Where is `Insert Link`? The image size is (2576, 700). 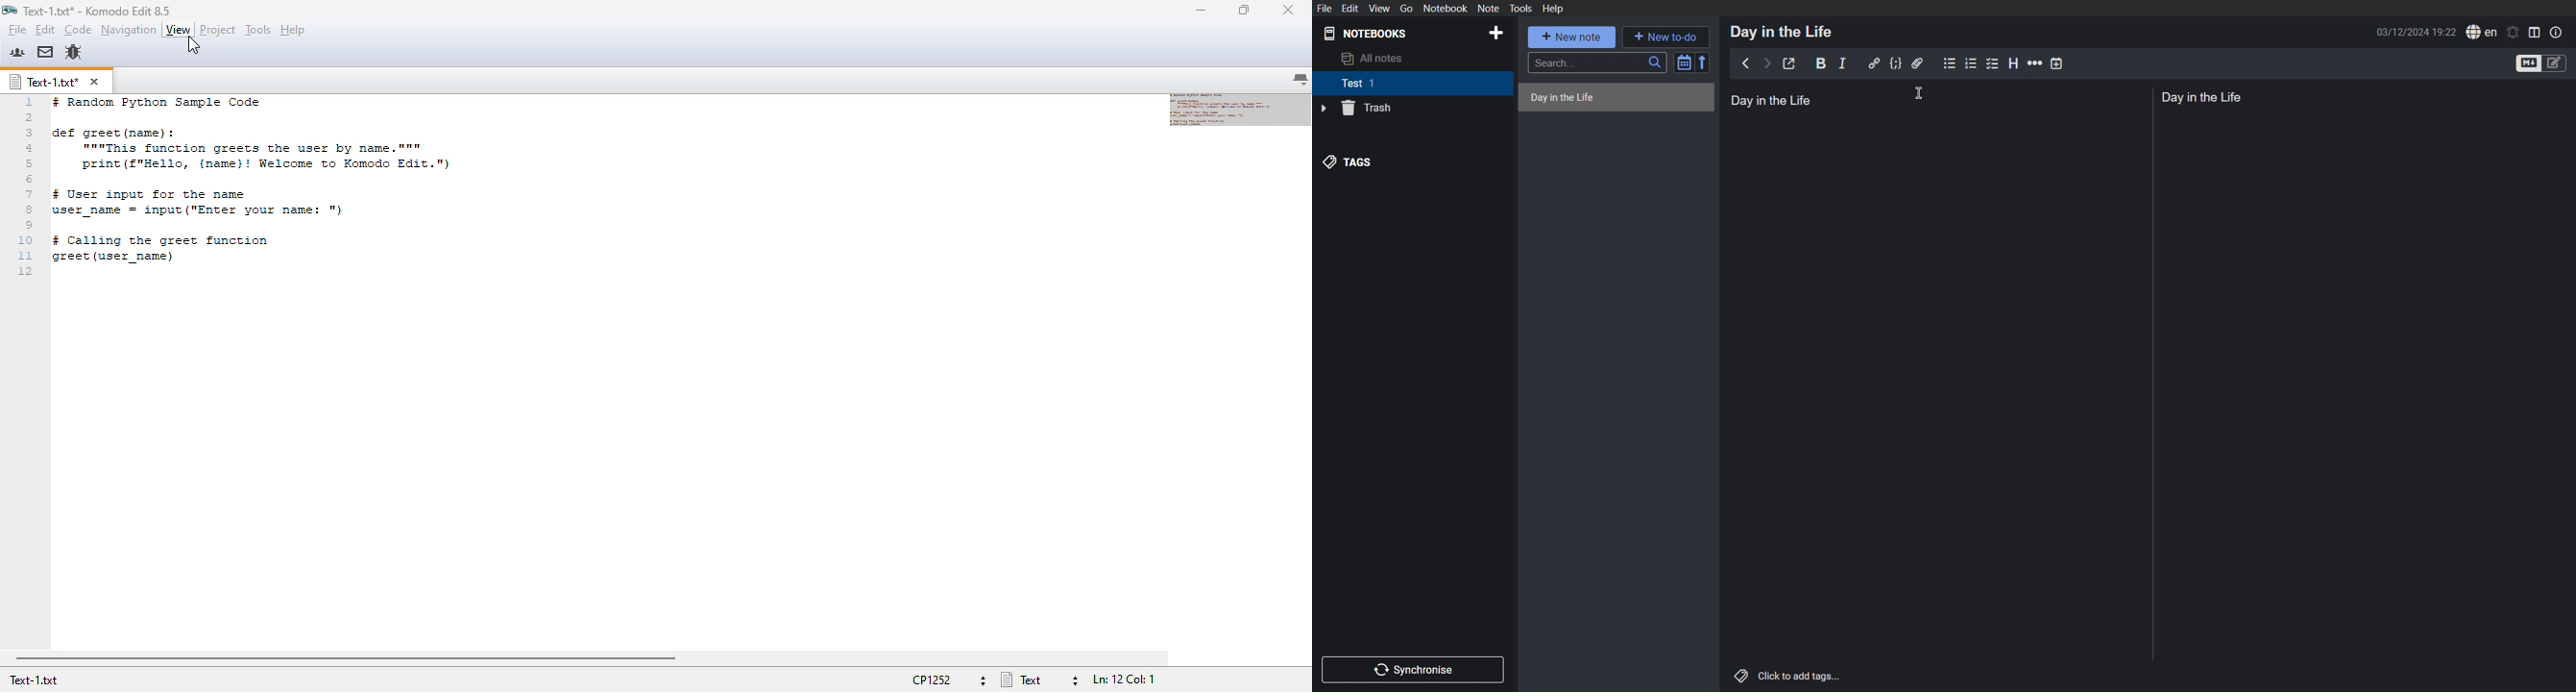 Insert Link is located at coordinates (1874, 63).